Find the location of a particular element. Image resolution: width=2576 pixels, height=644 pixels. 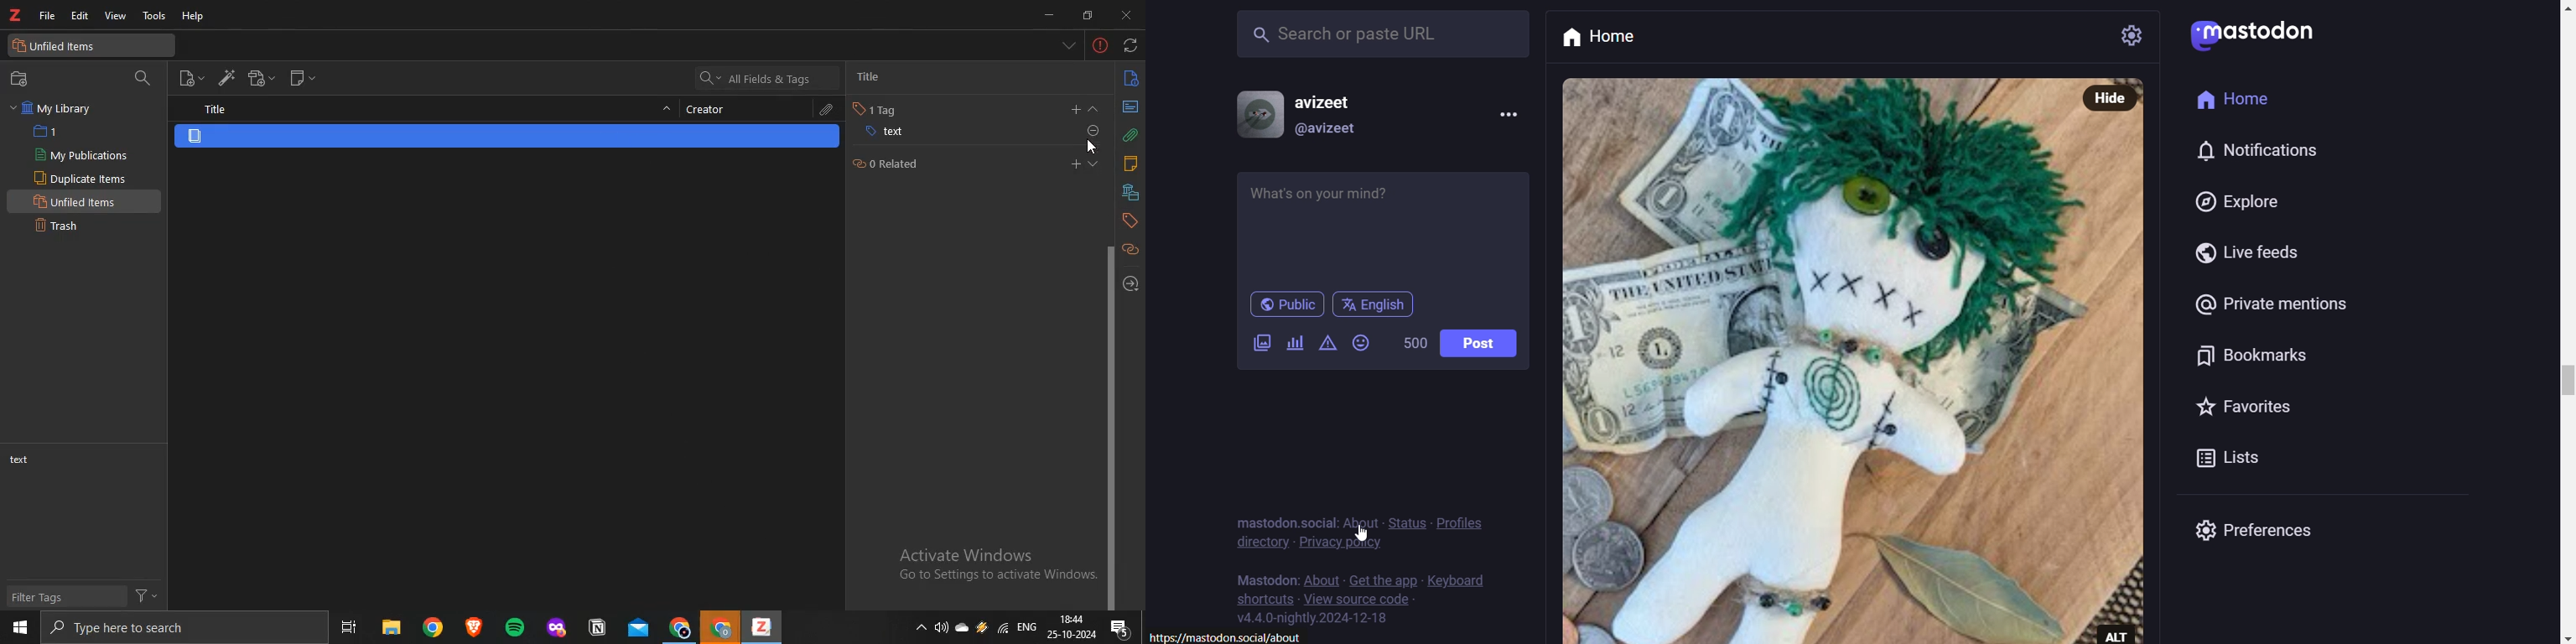

setting is located at coordinates (2134, 36).